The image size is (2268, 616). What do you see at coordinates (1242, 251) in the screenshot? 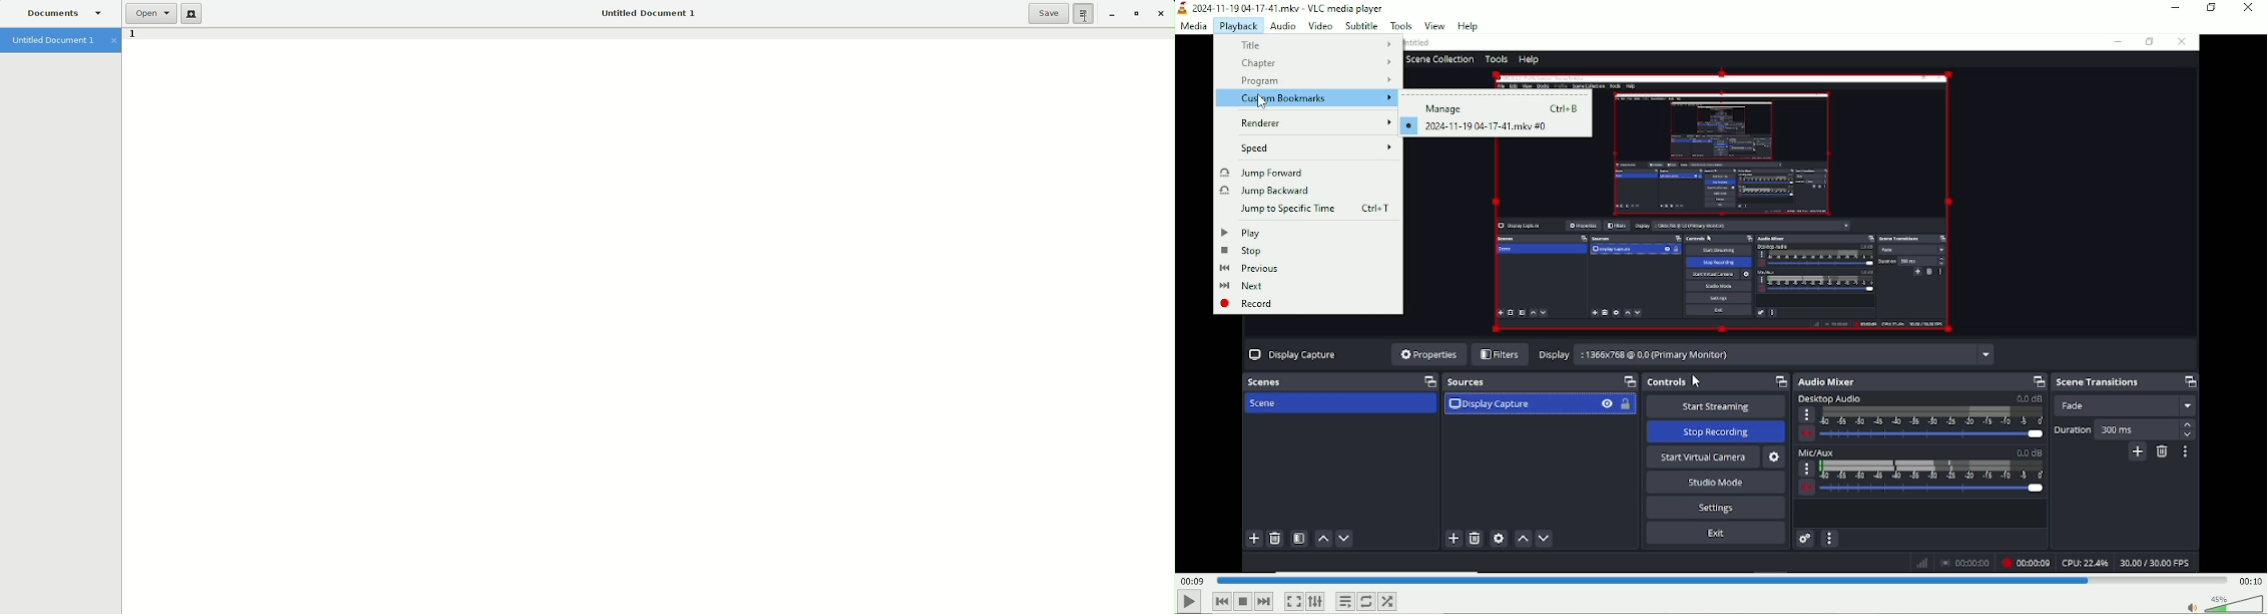
I see `Stop` at bounding box center [1242, 251].